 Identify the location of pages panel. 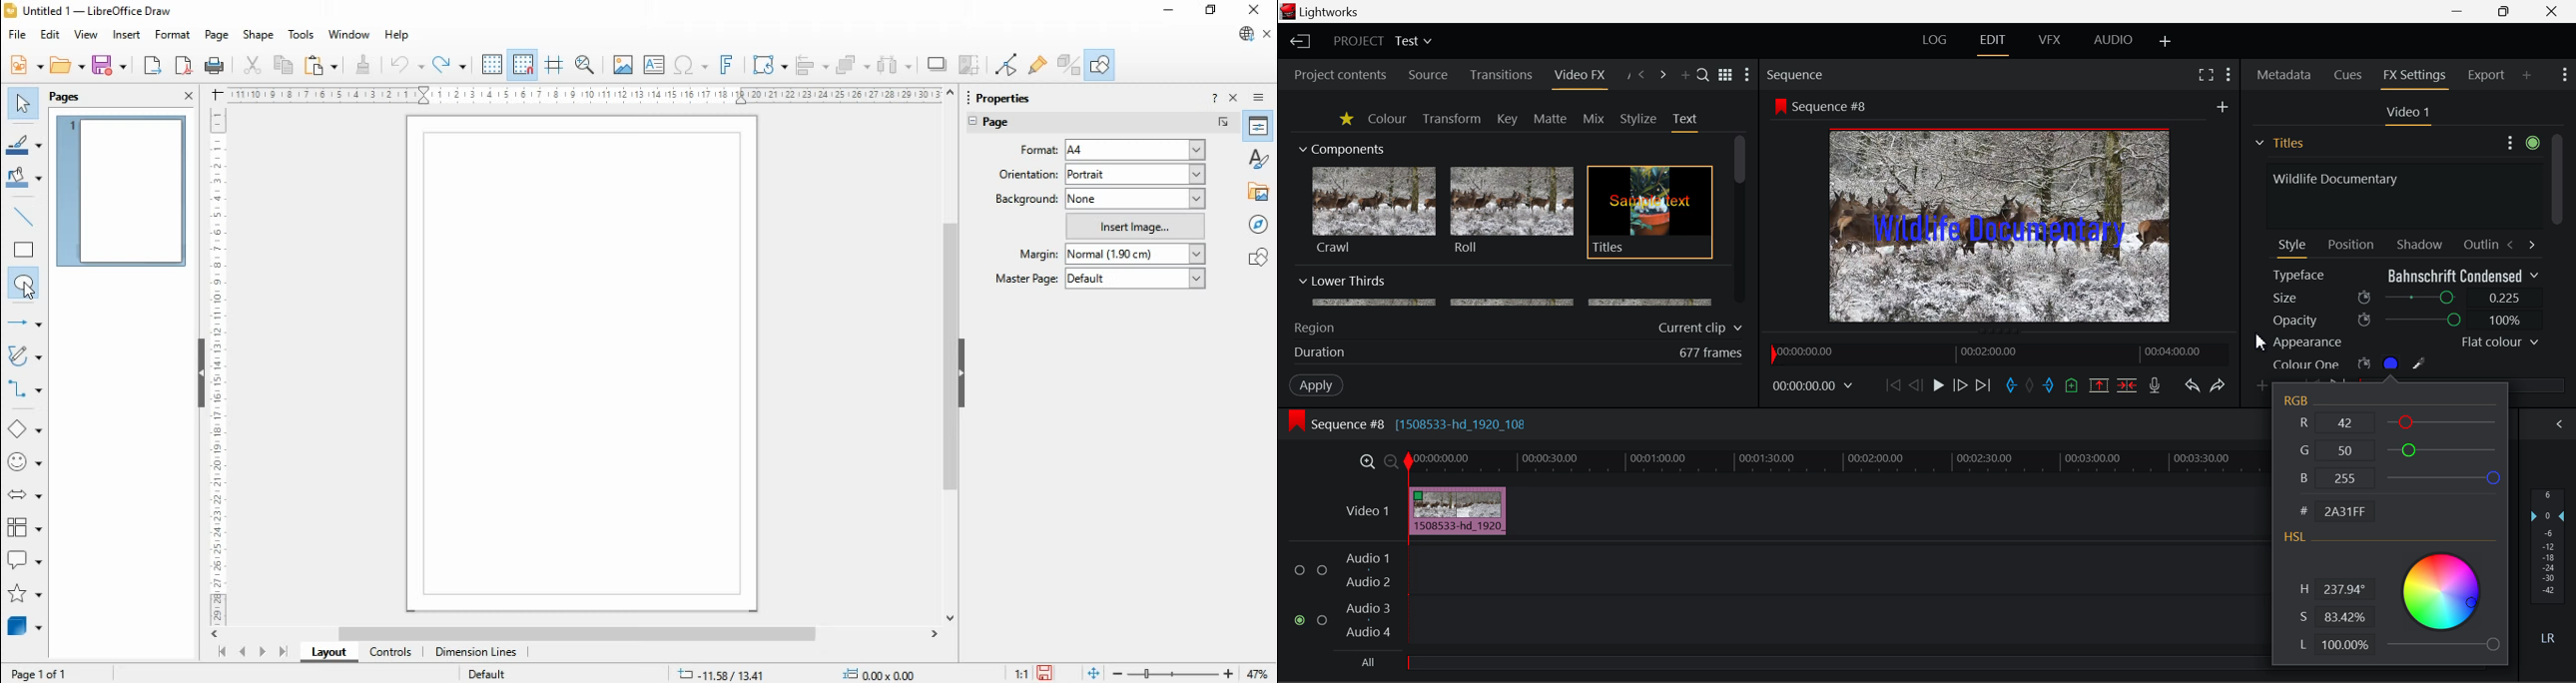
(79, 97).